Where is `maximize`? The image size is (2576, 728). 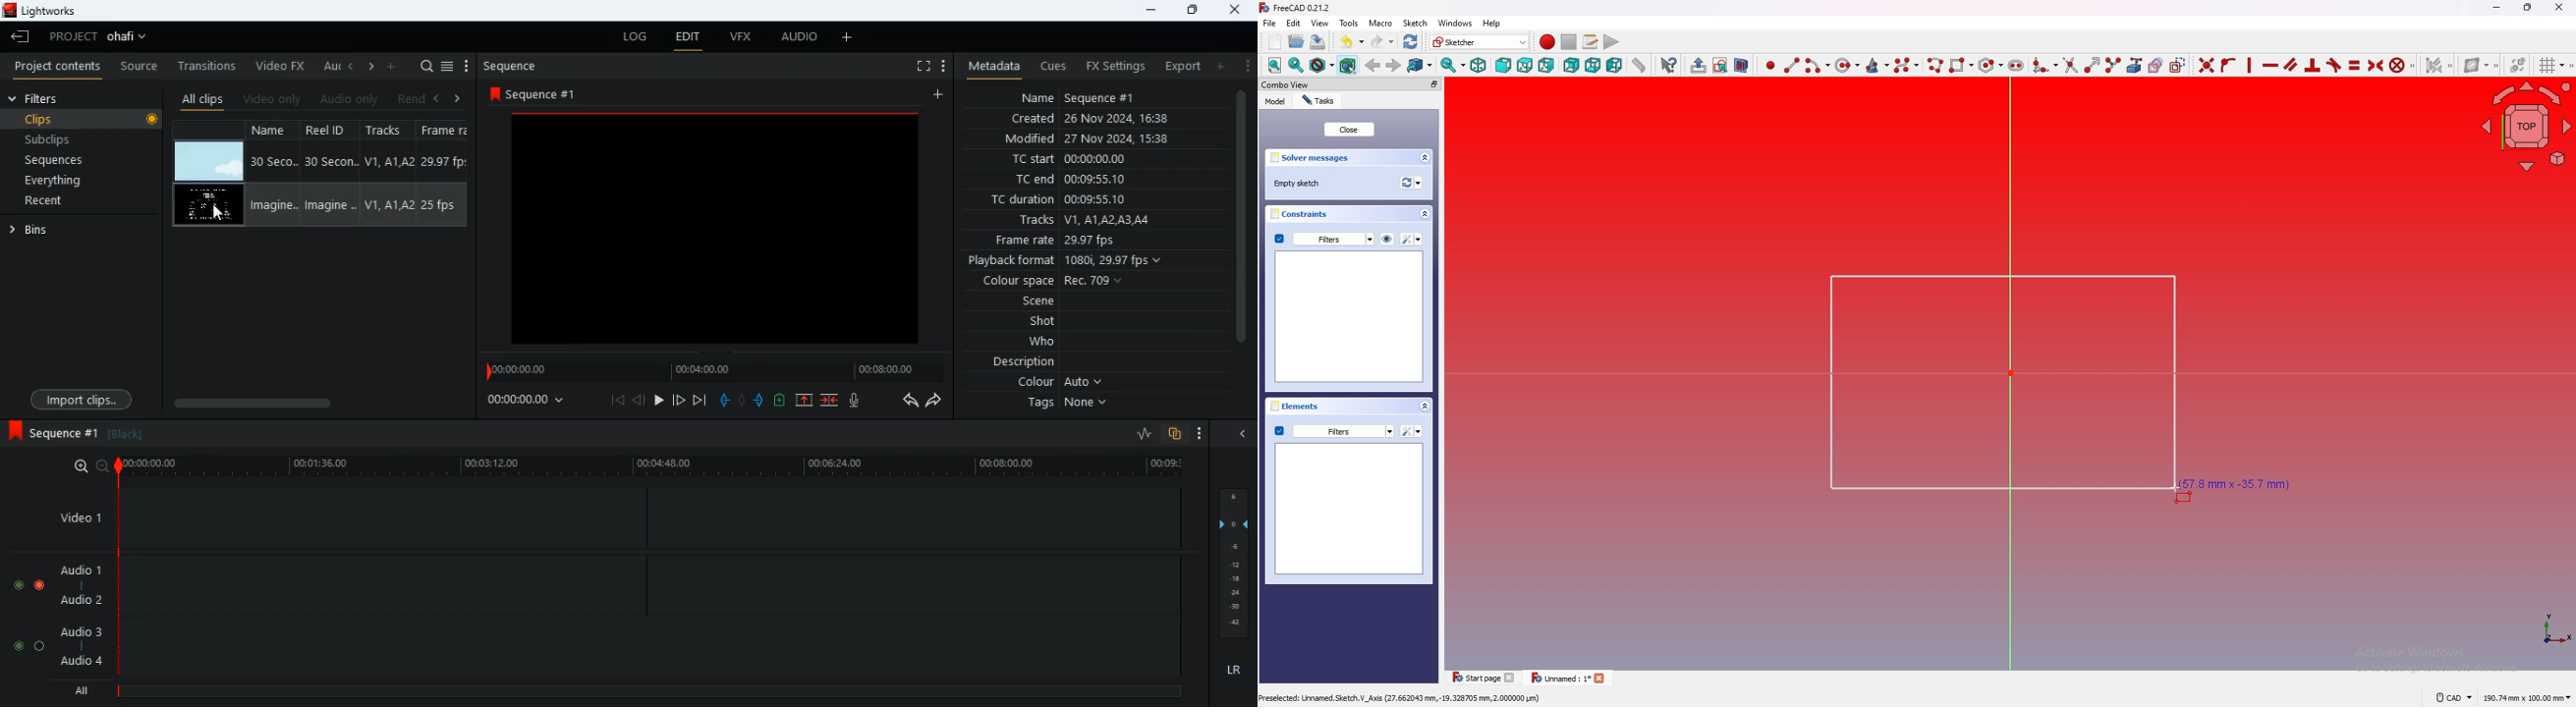 maximize is located at coordinates (1189, 12).